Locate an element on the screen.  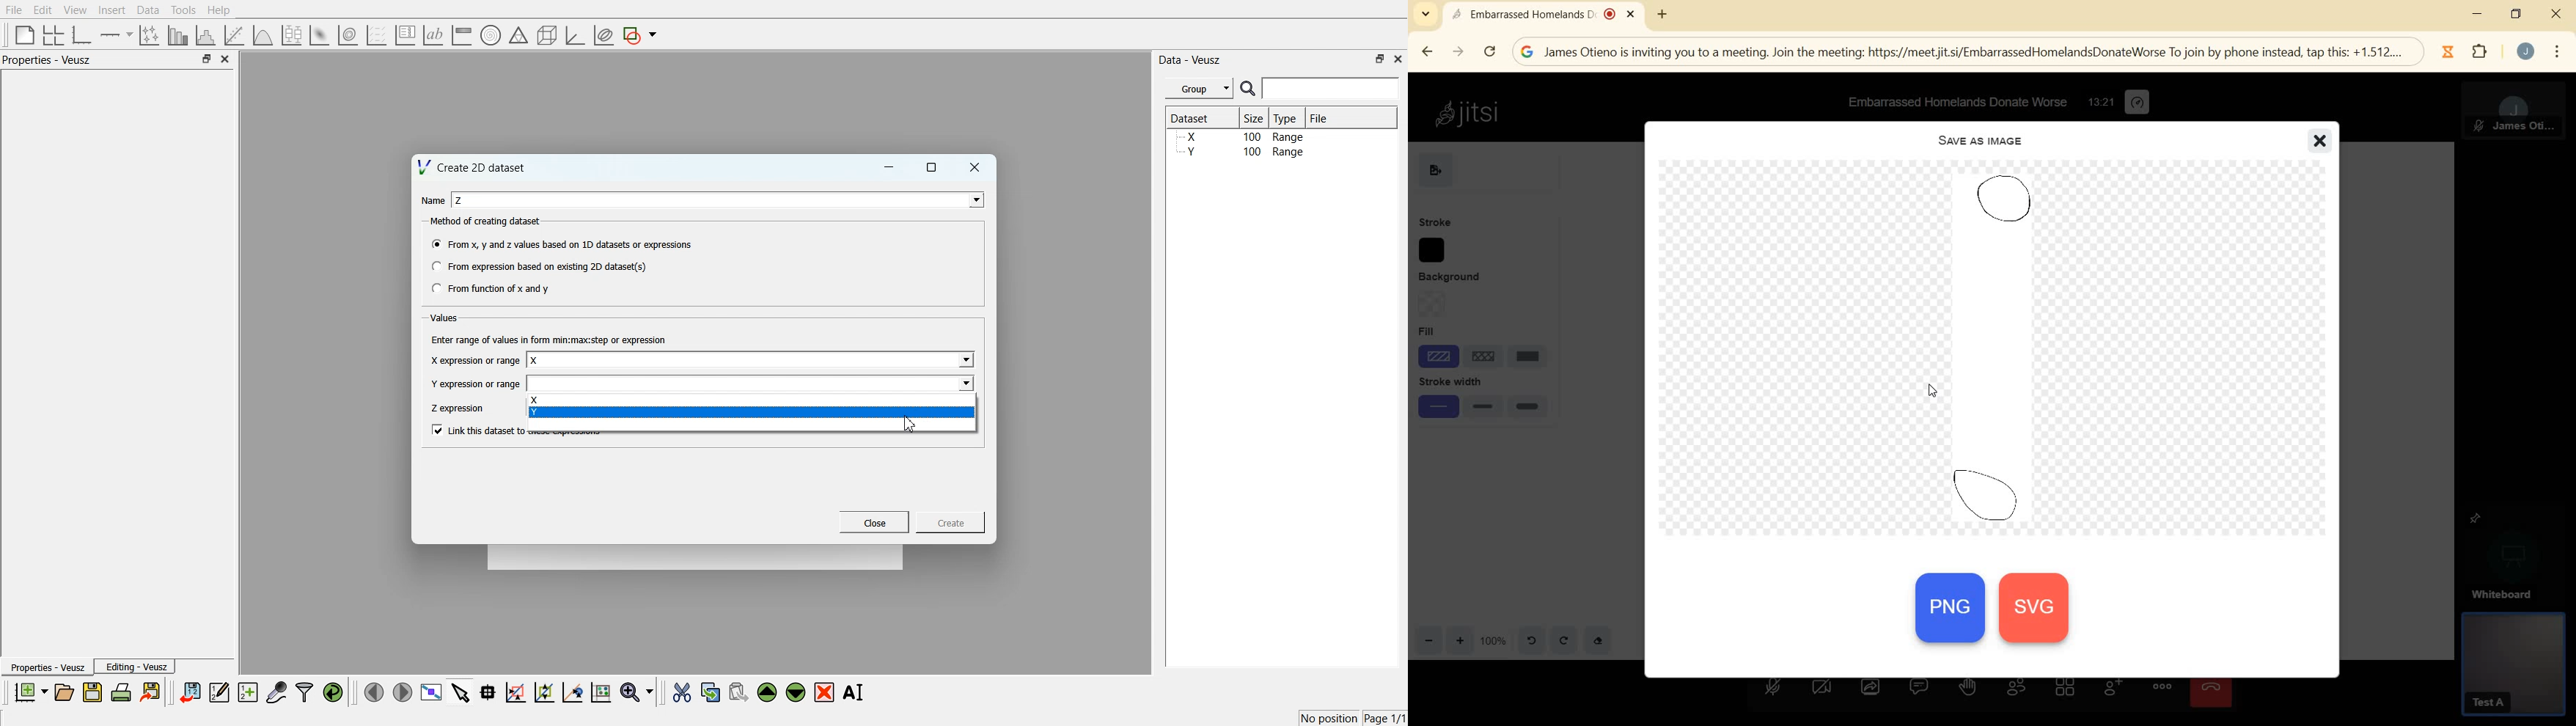
eraser is located at coordinates (1600, 643).